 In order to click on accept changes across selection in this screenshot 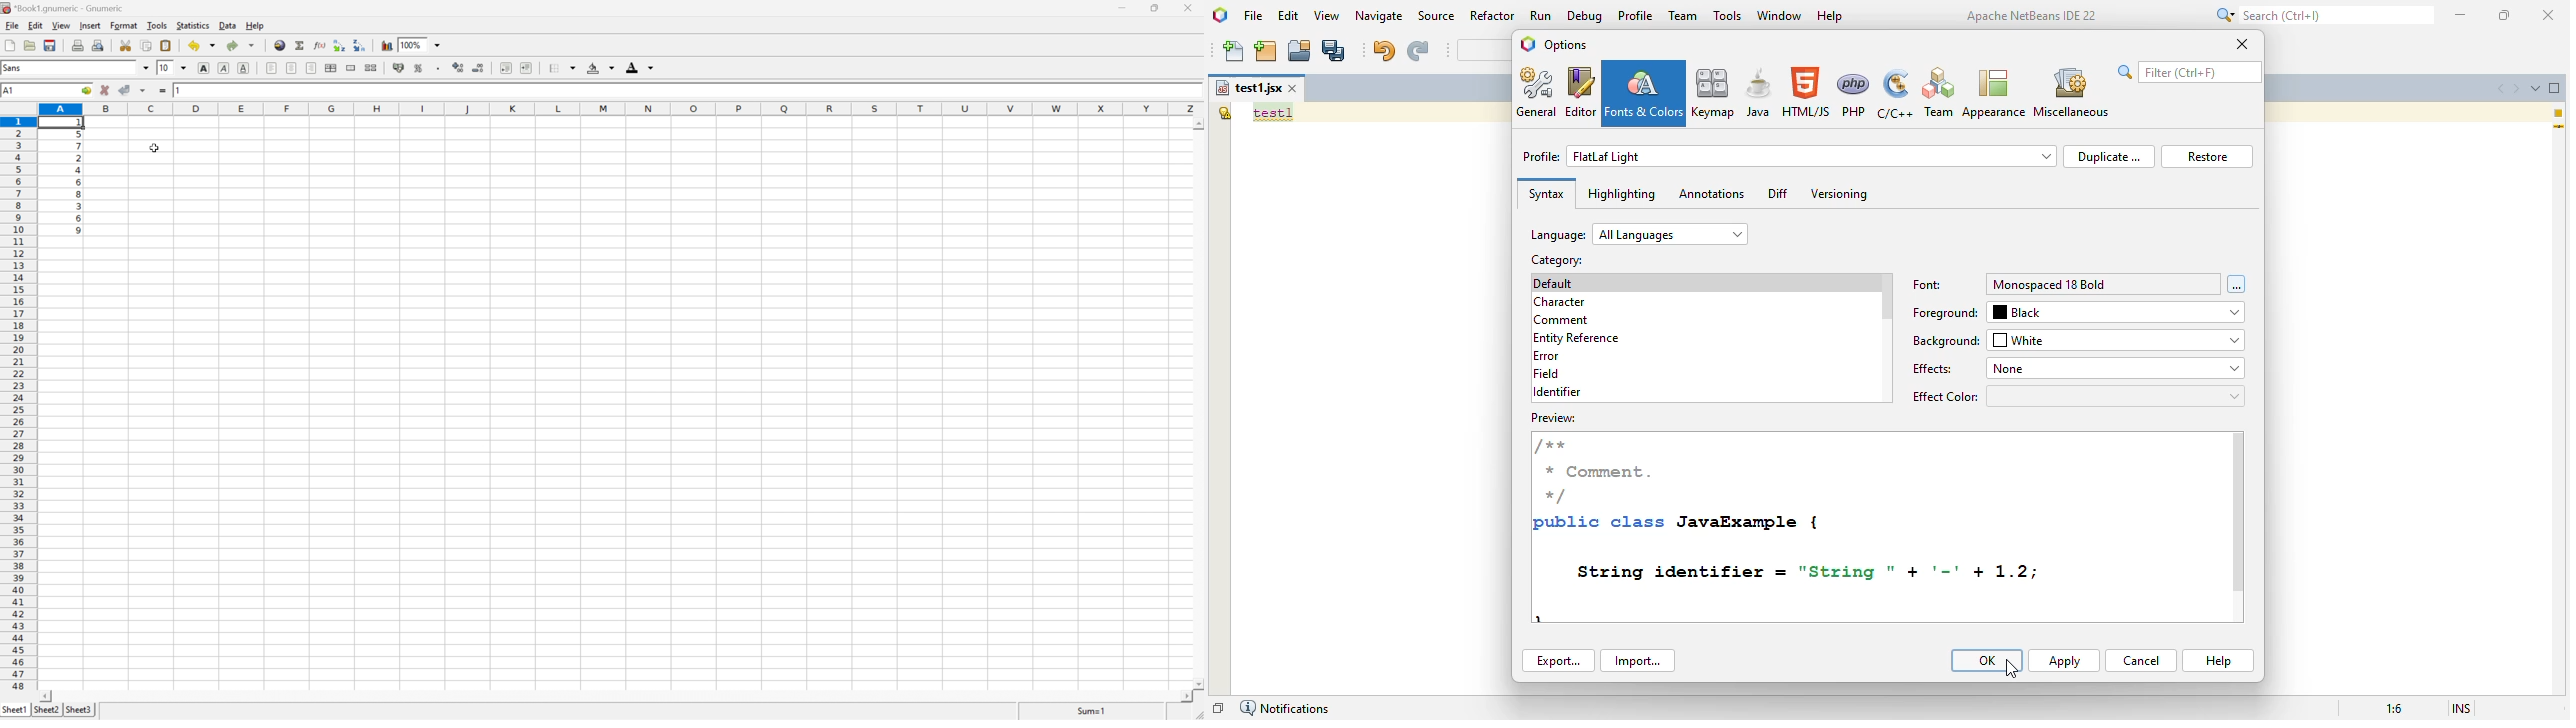, I will do `click(145, 91)`.